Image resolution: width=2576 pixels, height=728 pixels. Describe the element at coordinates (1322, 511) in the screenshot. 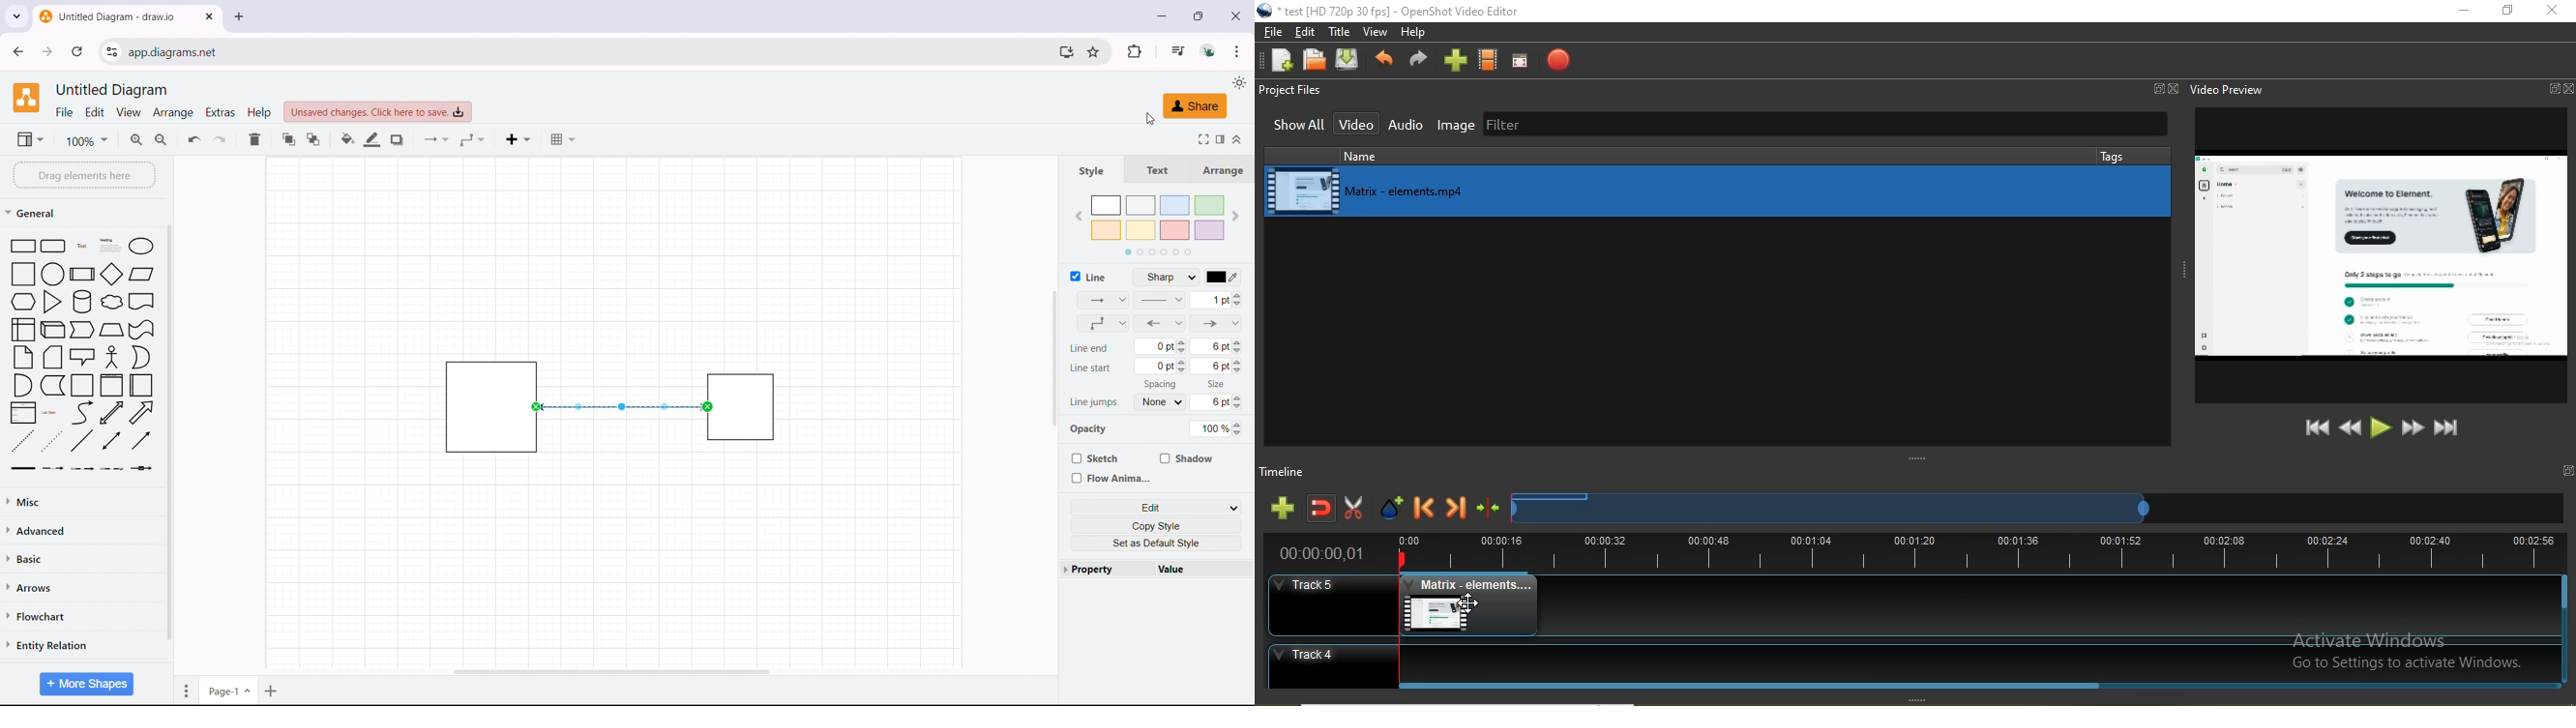

I see `Disable snapping` at that location.